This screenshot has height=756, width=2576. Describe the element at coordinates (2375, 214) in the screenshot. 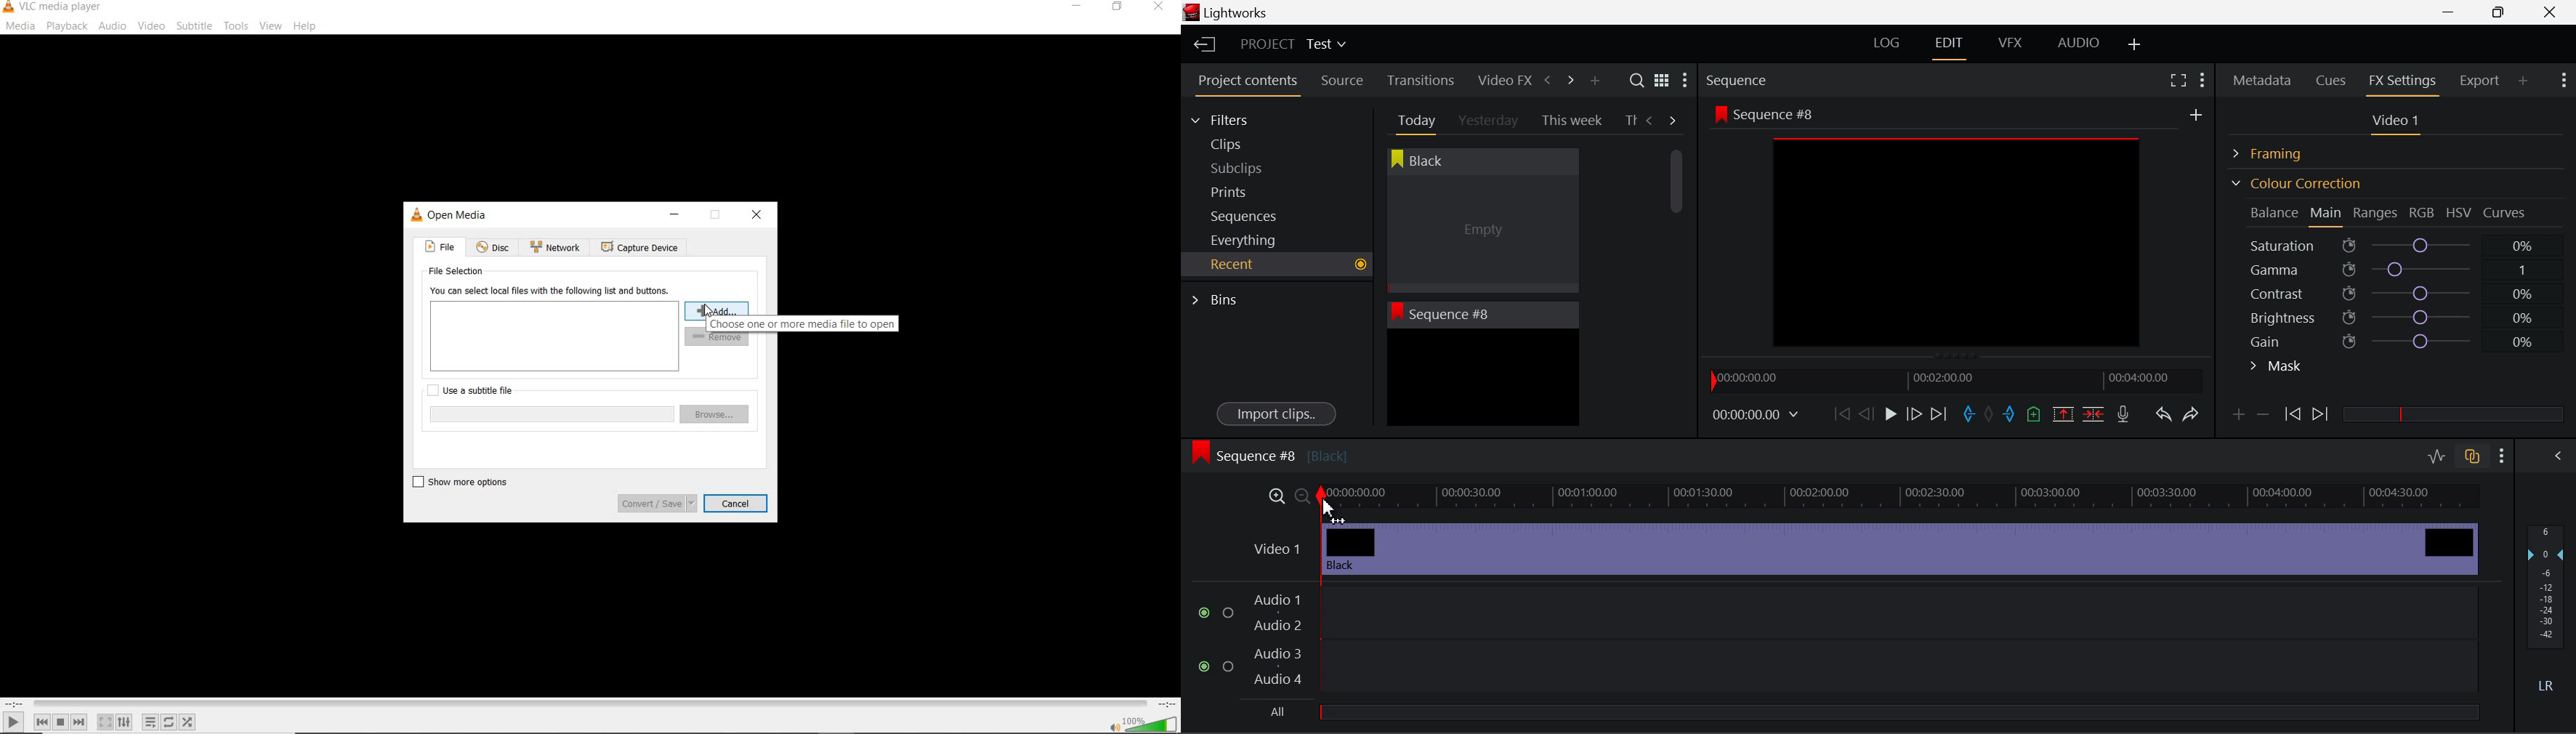

I see `Ranges` at that location.